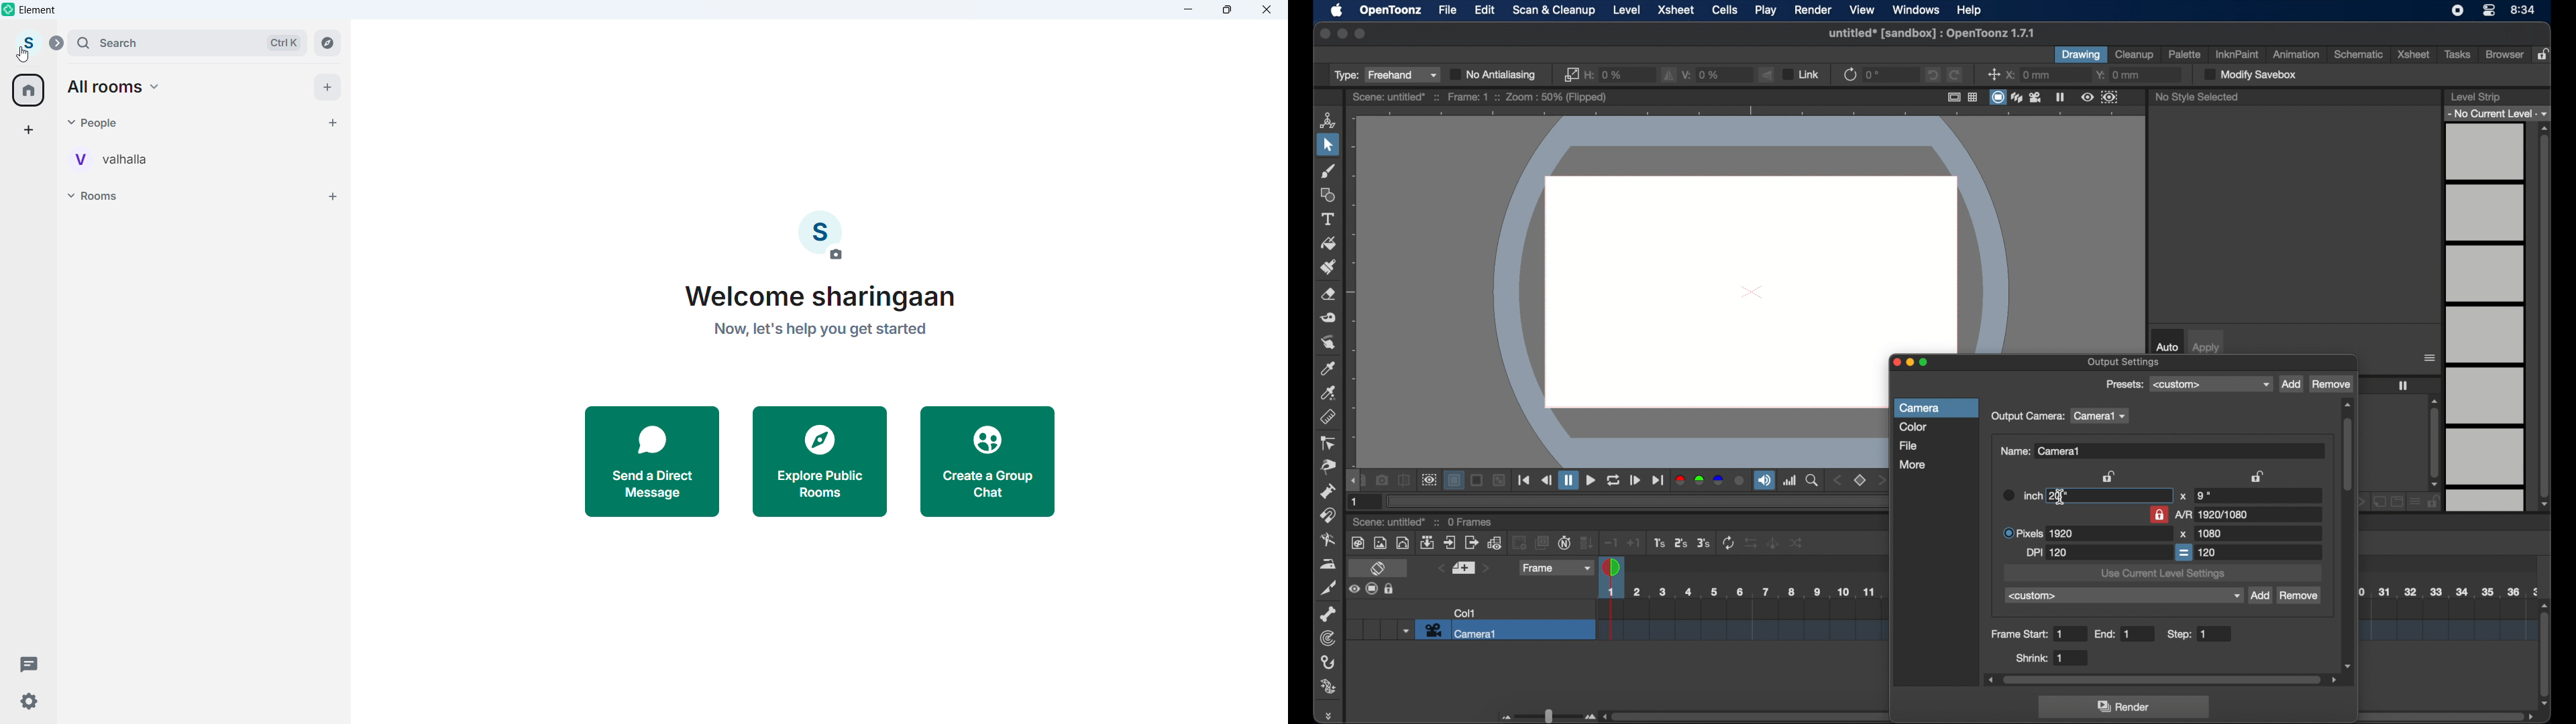  What do you see at coordinates (96, 124) in the screenshot?
I see `Pople` at bounding box center [96, 124].